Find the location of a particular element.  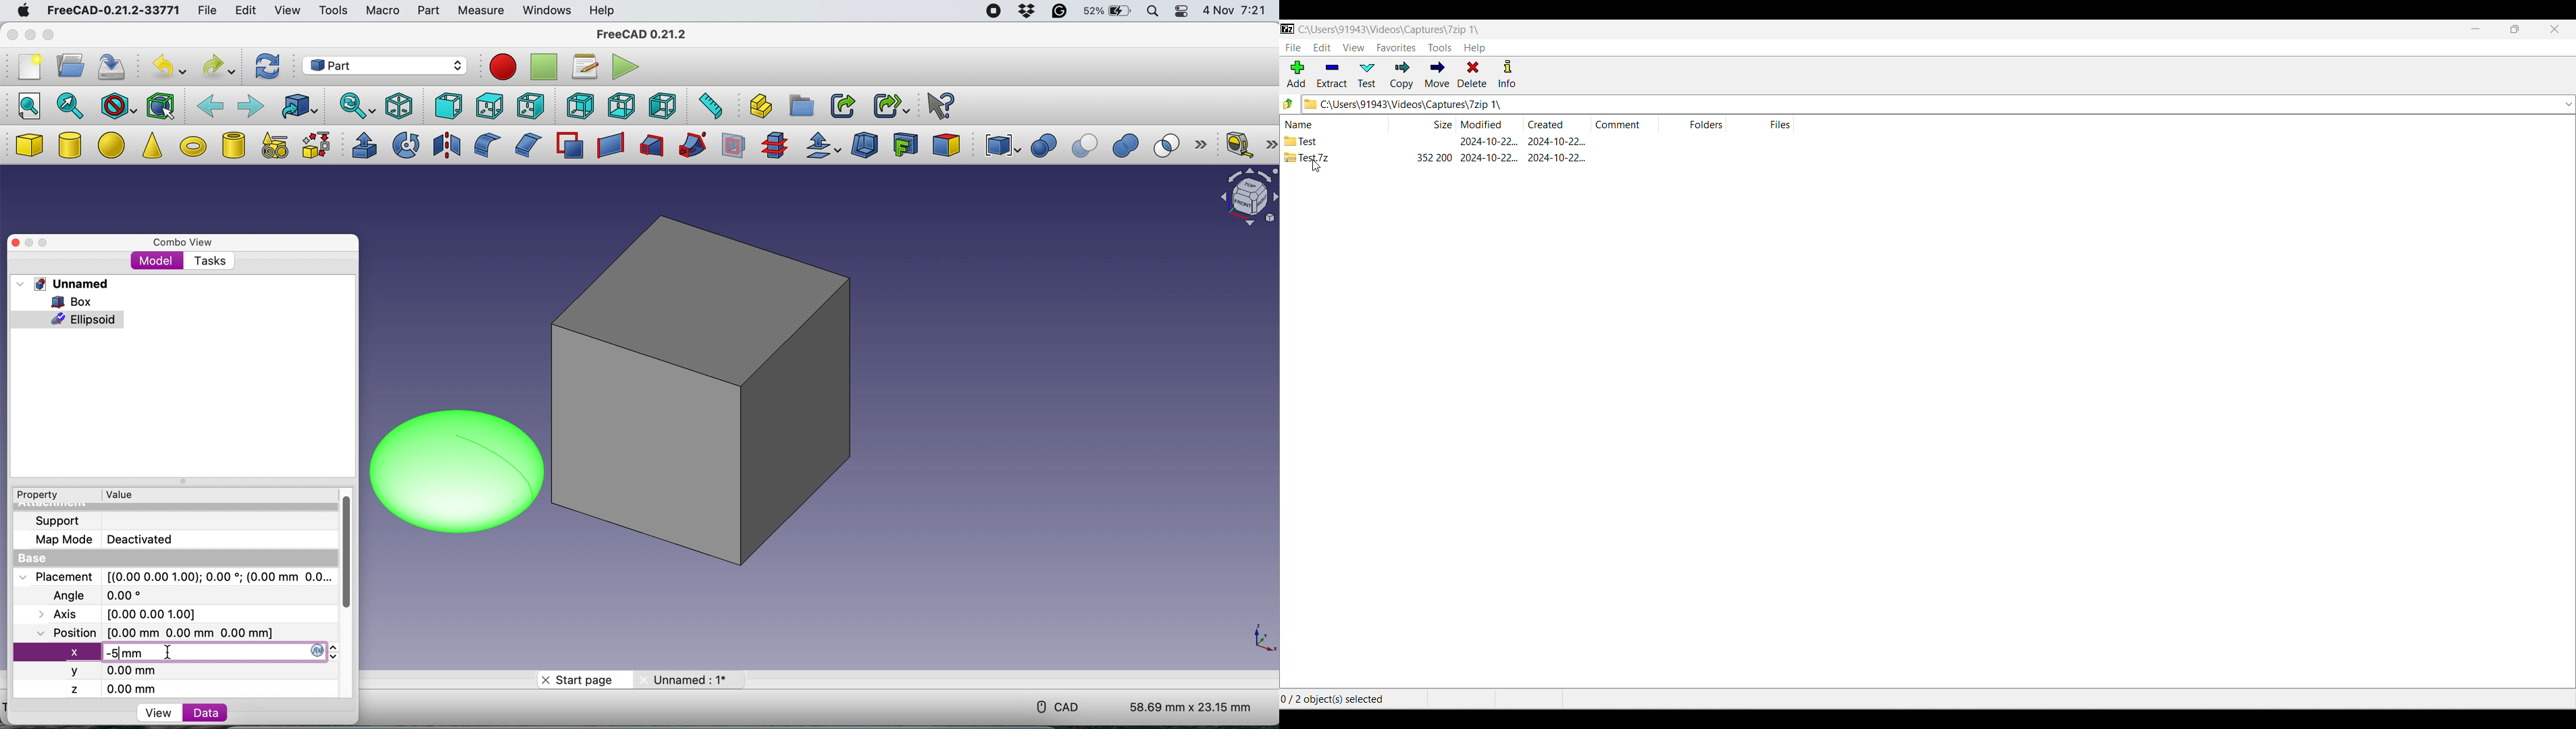

create primitives is located at coordinates (272, 146).